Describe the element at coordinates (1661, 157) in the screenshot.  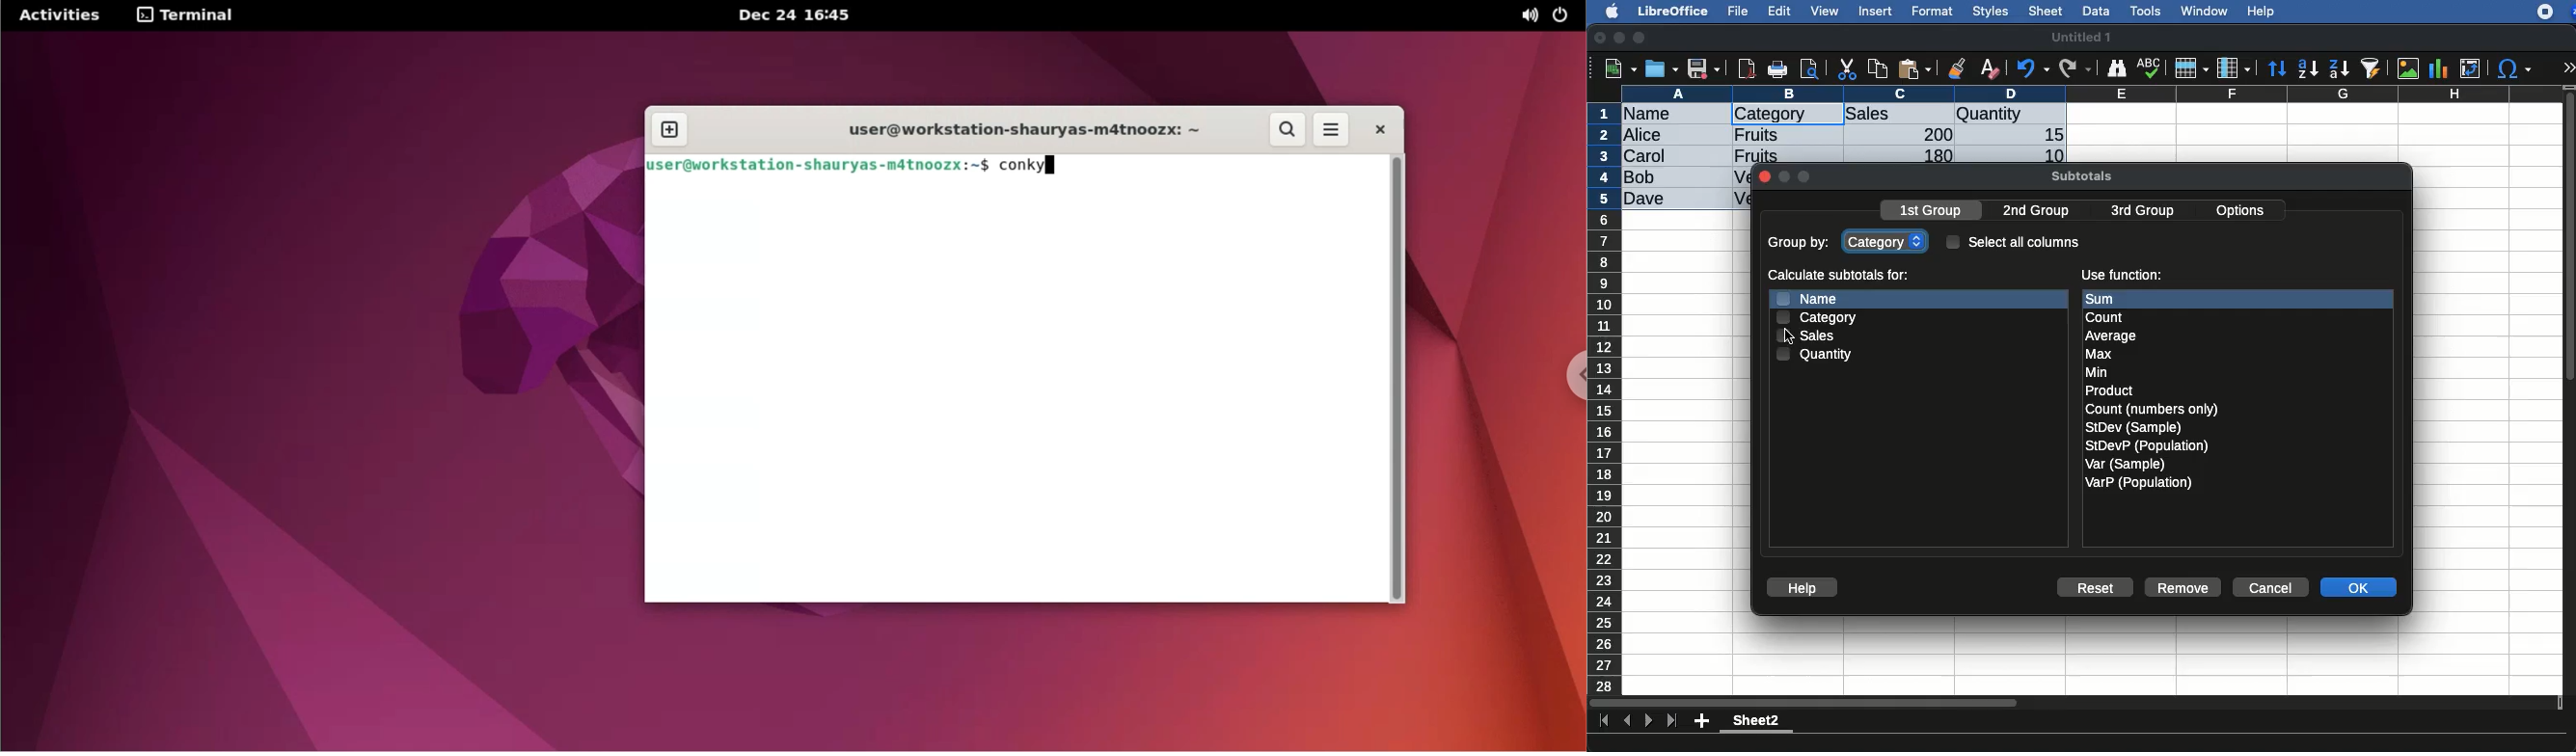
I see `Carol` at that location.